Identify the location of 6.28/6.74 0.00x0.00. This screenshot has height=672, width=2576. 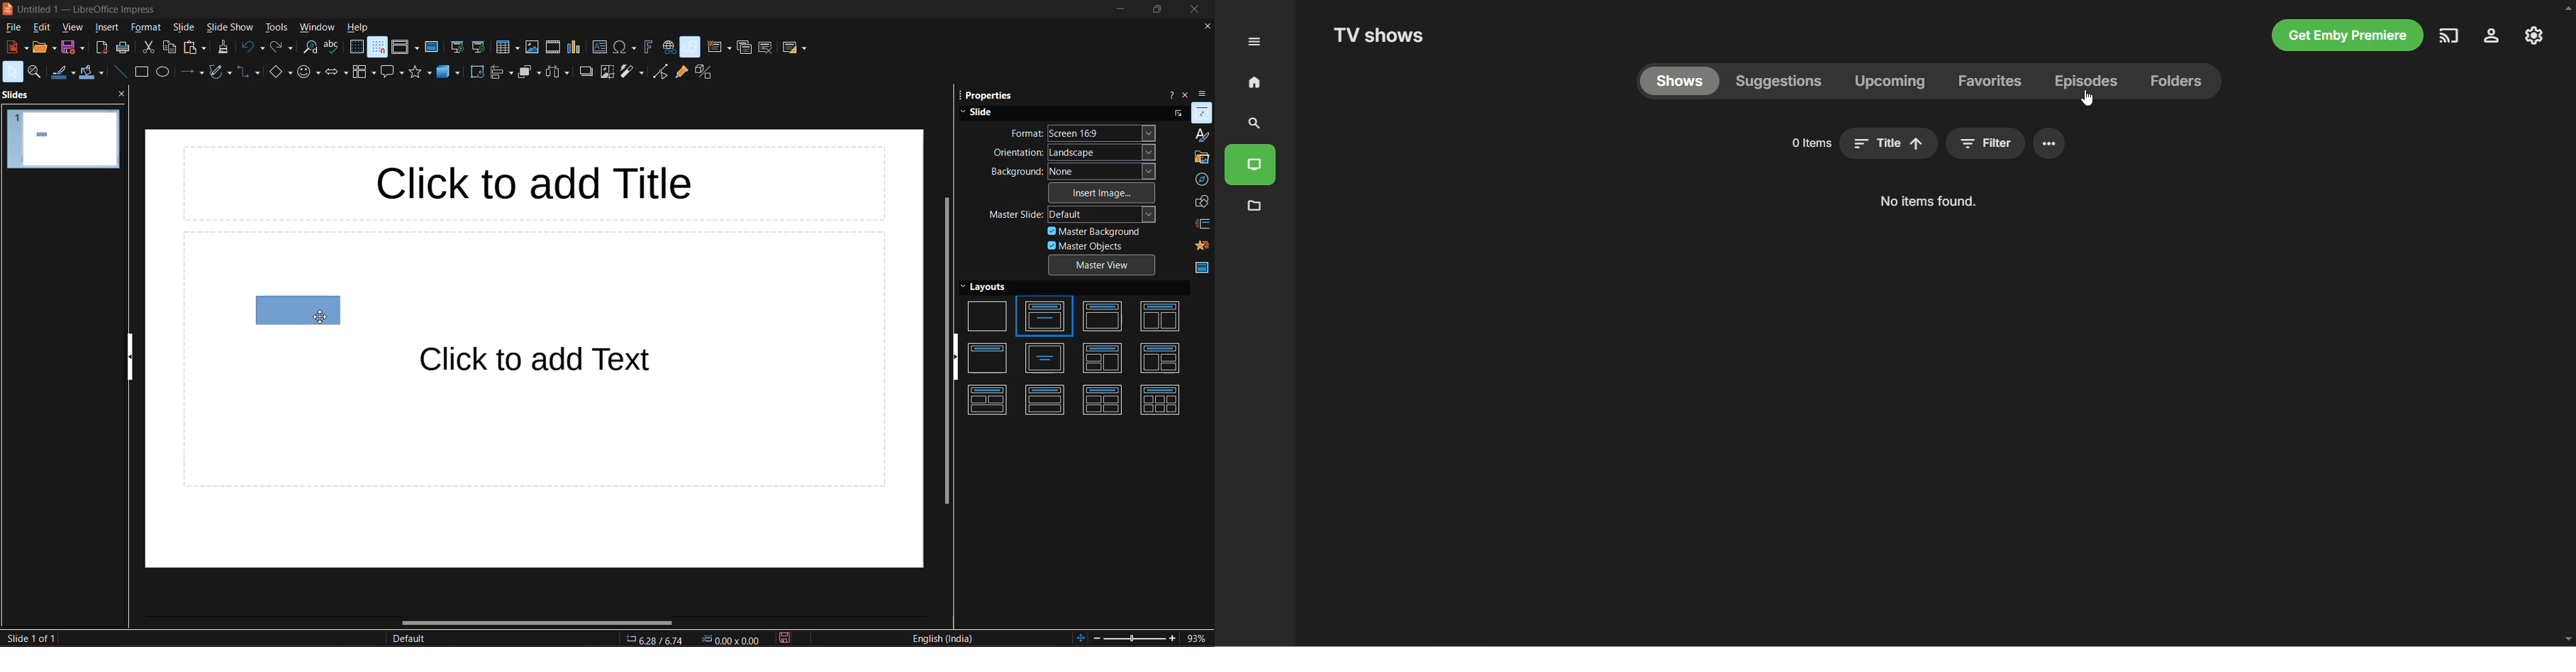
(697, 639).